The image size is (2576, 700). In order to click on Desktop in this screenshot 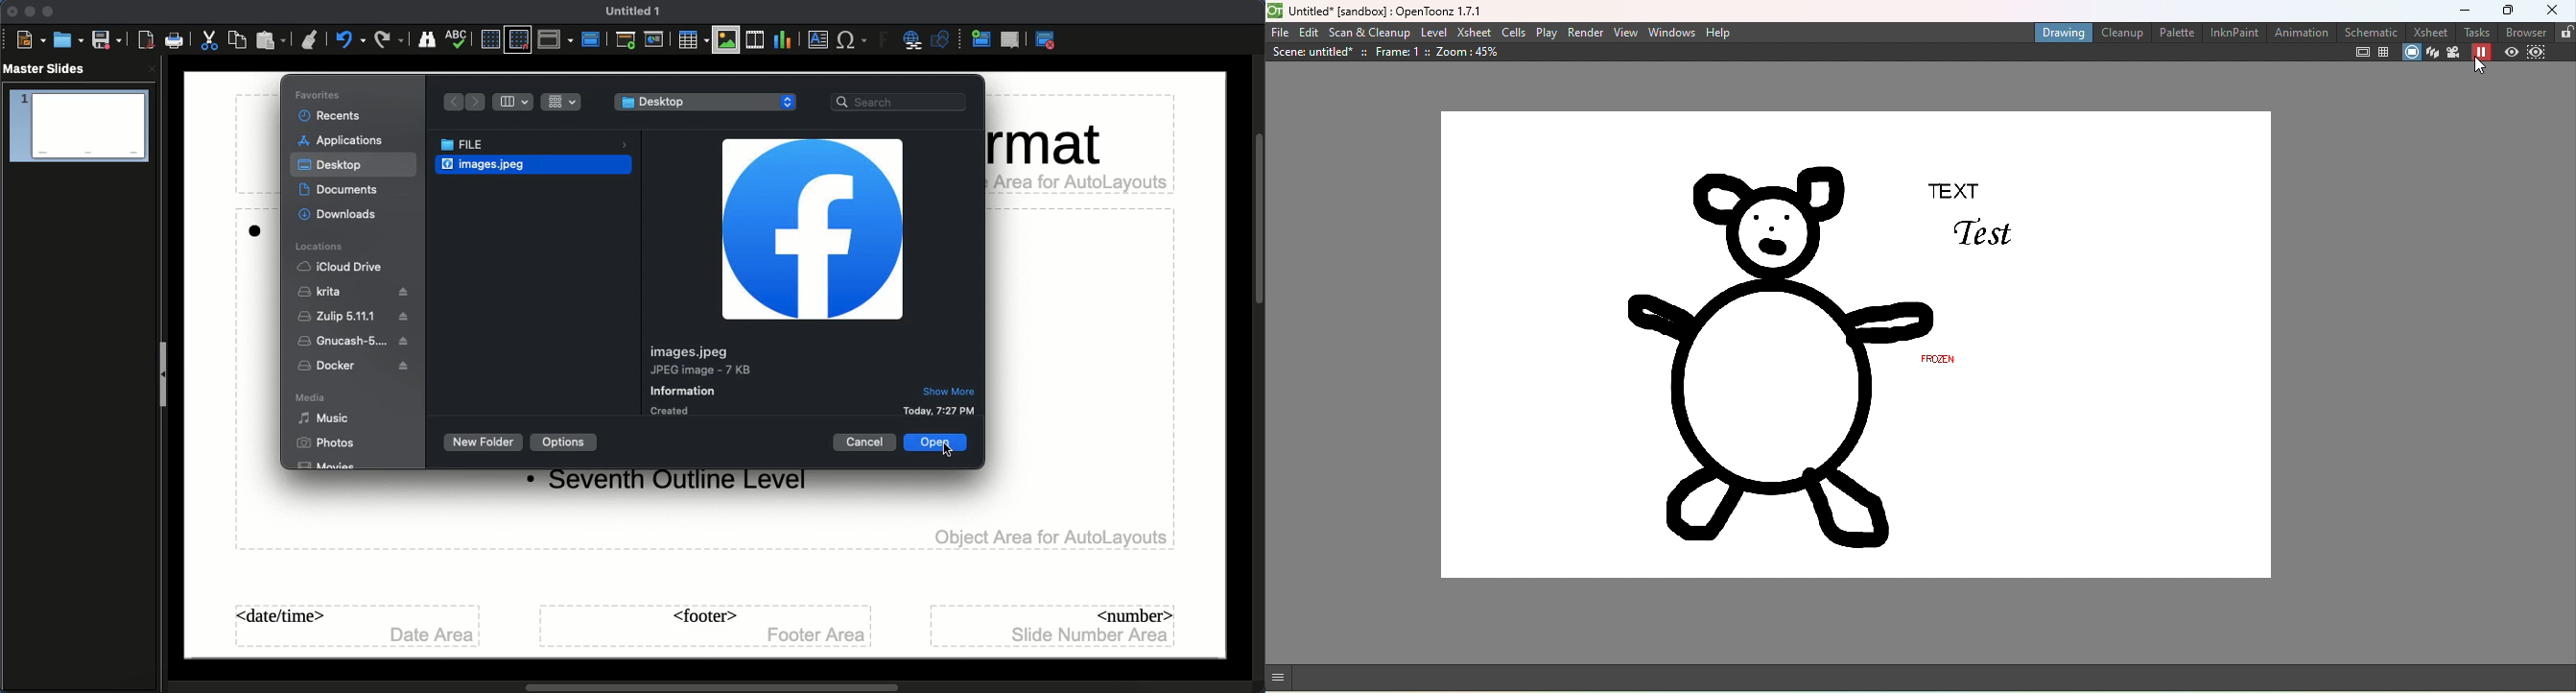, I will do `click(705, 101)`.